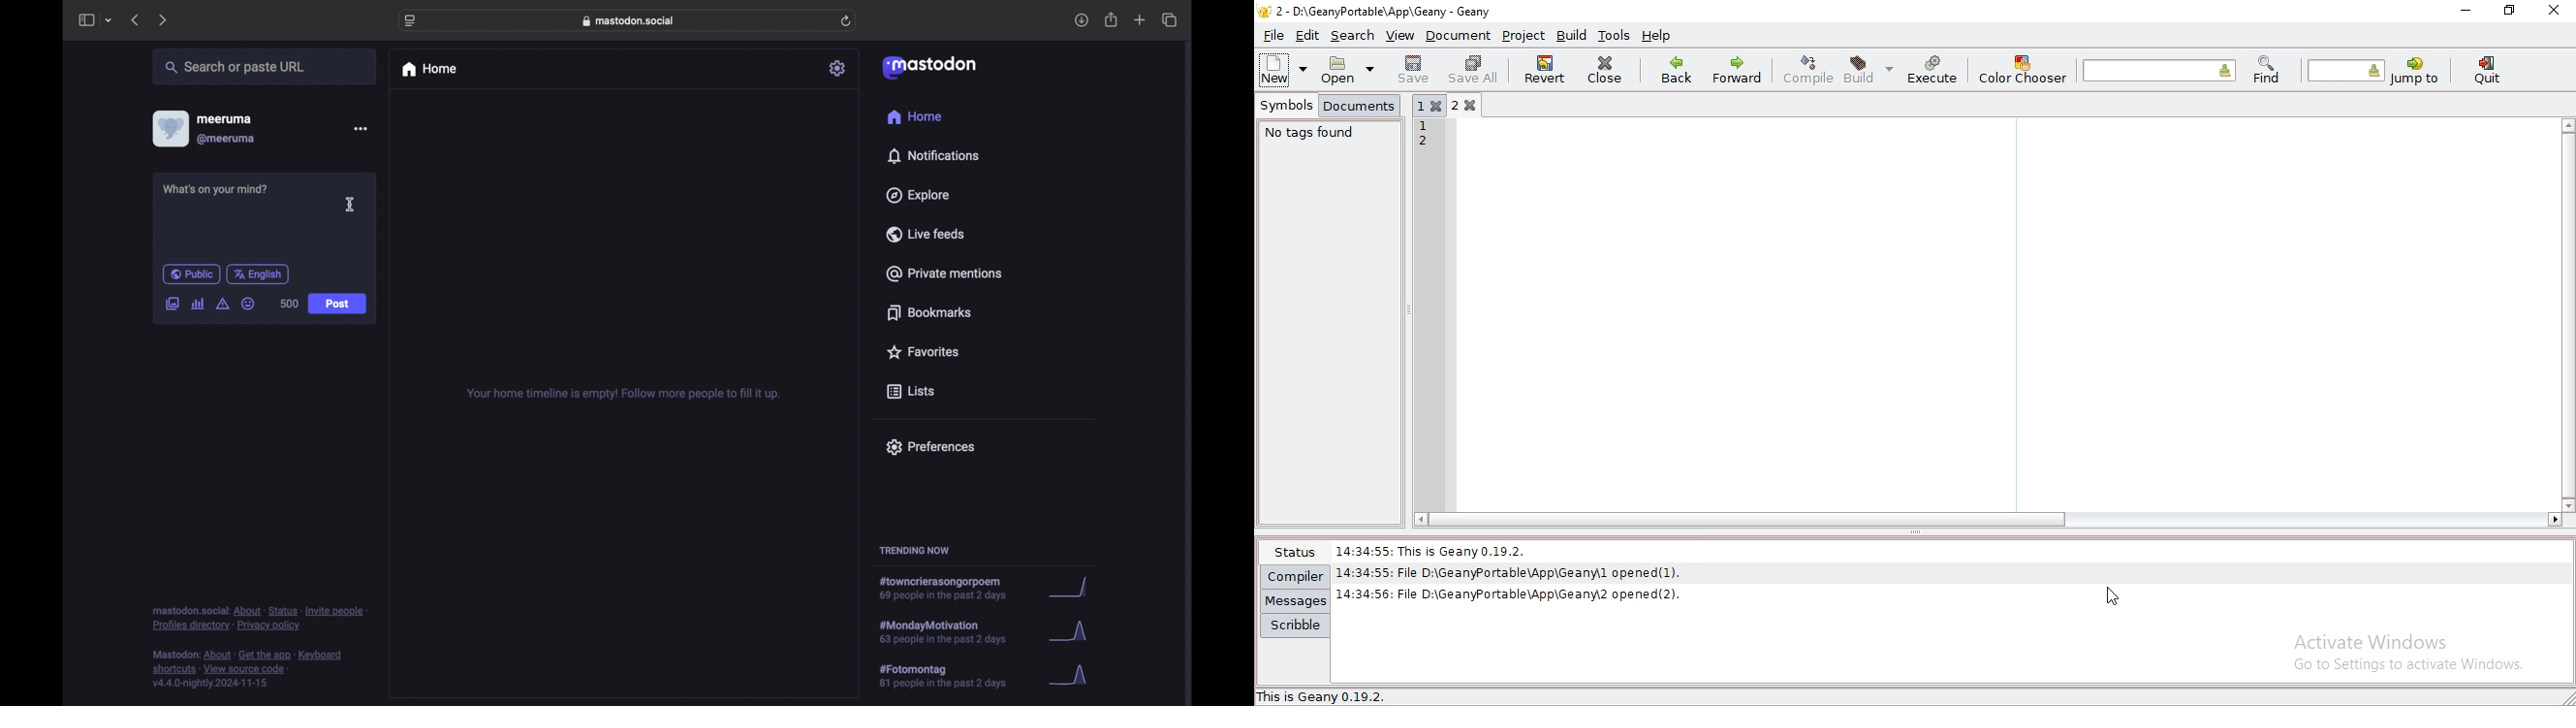 The image size is (2576, 728). I want to click on home, so click(914, 117).